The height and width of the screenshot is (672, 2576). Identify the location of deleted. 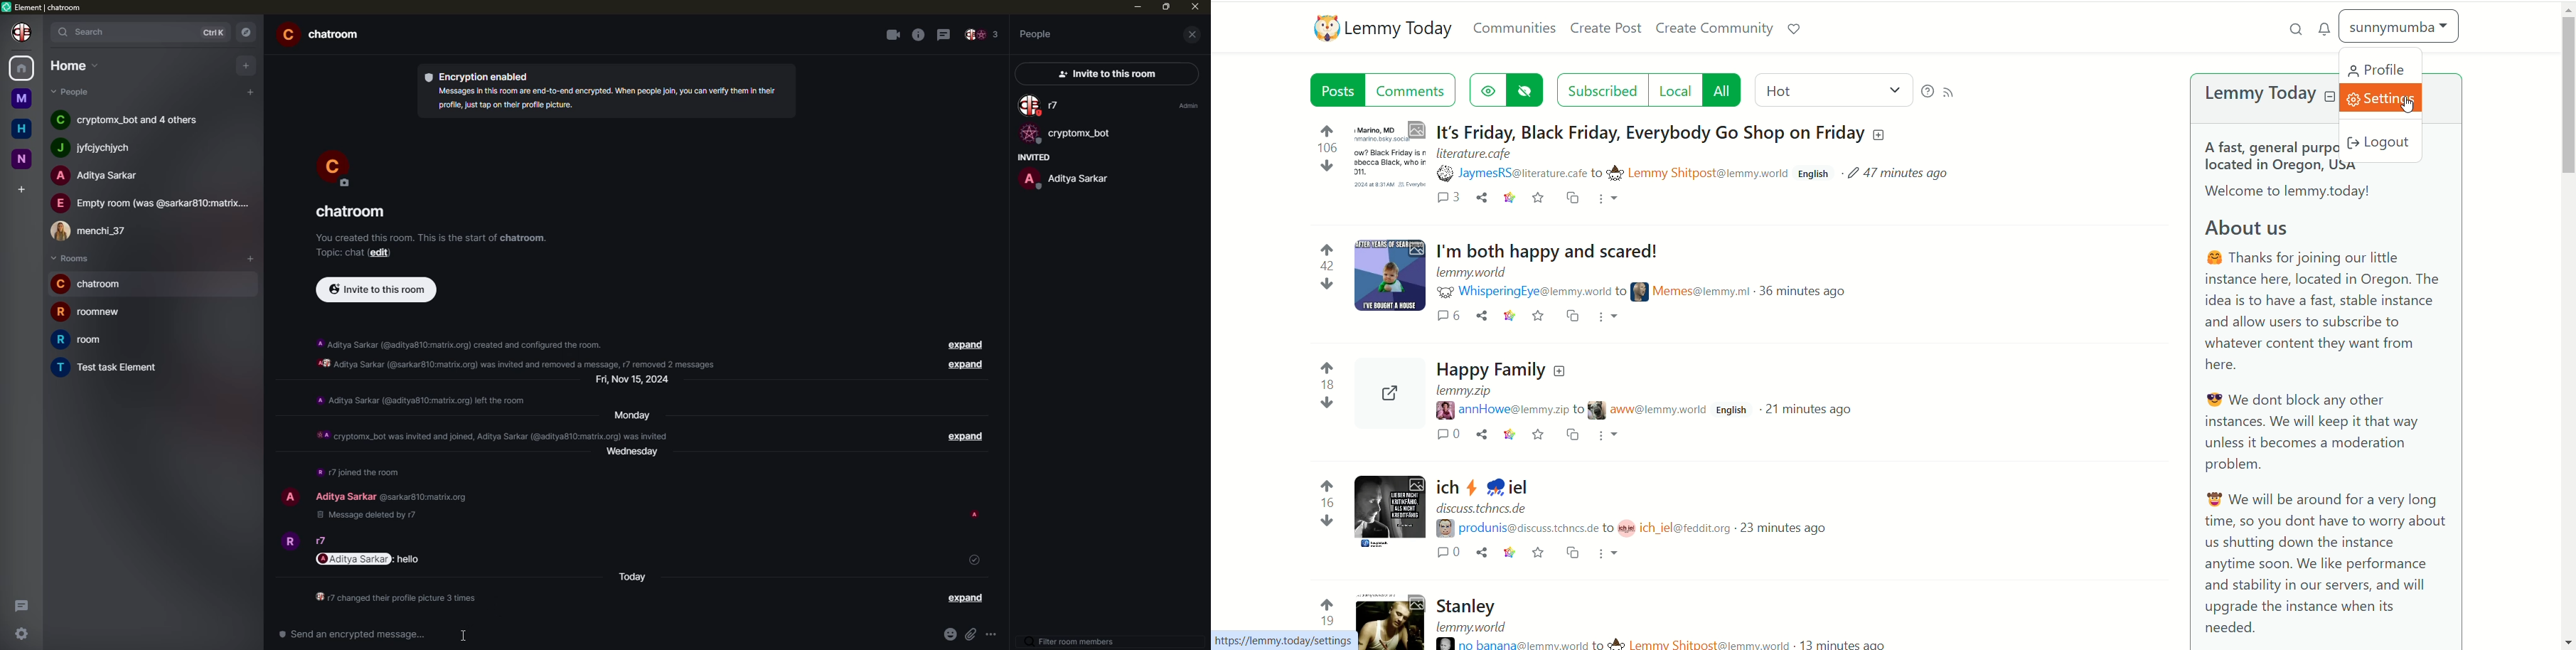
(365, 516).